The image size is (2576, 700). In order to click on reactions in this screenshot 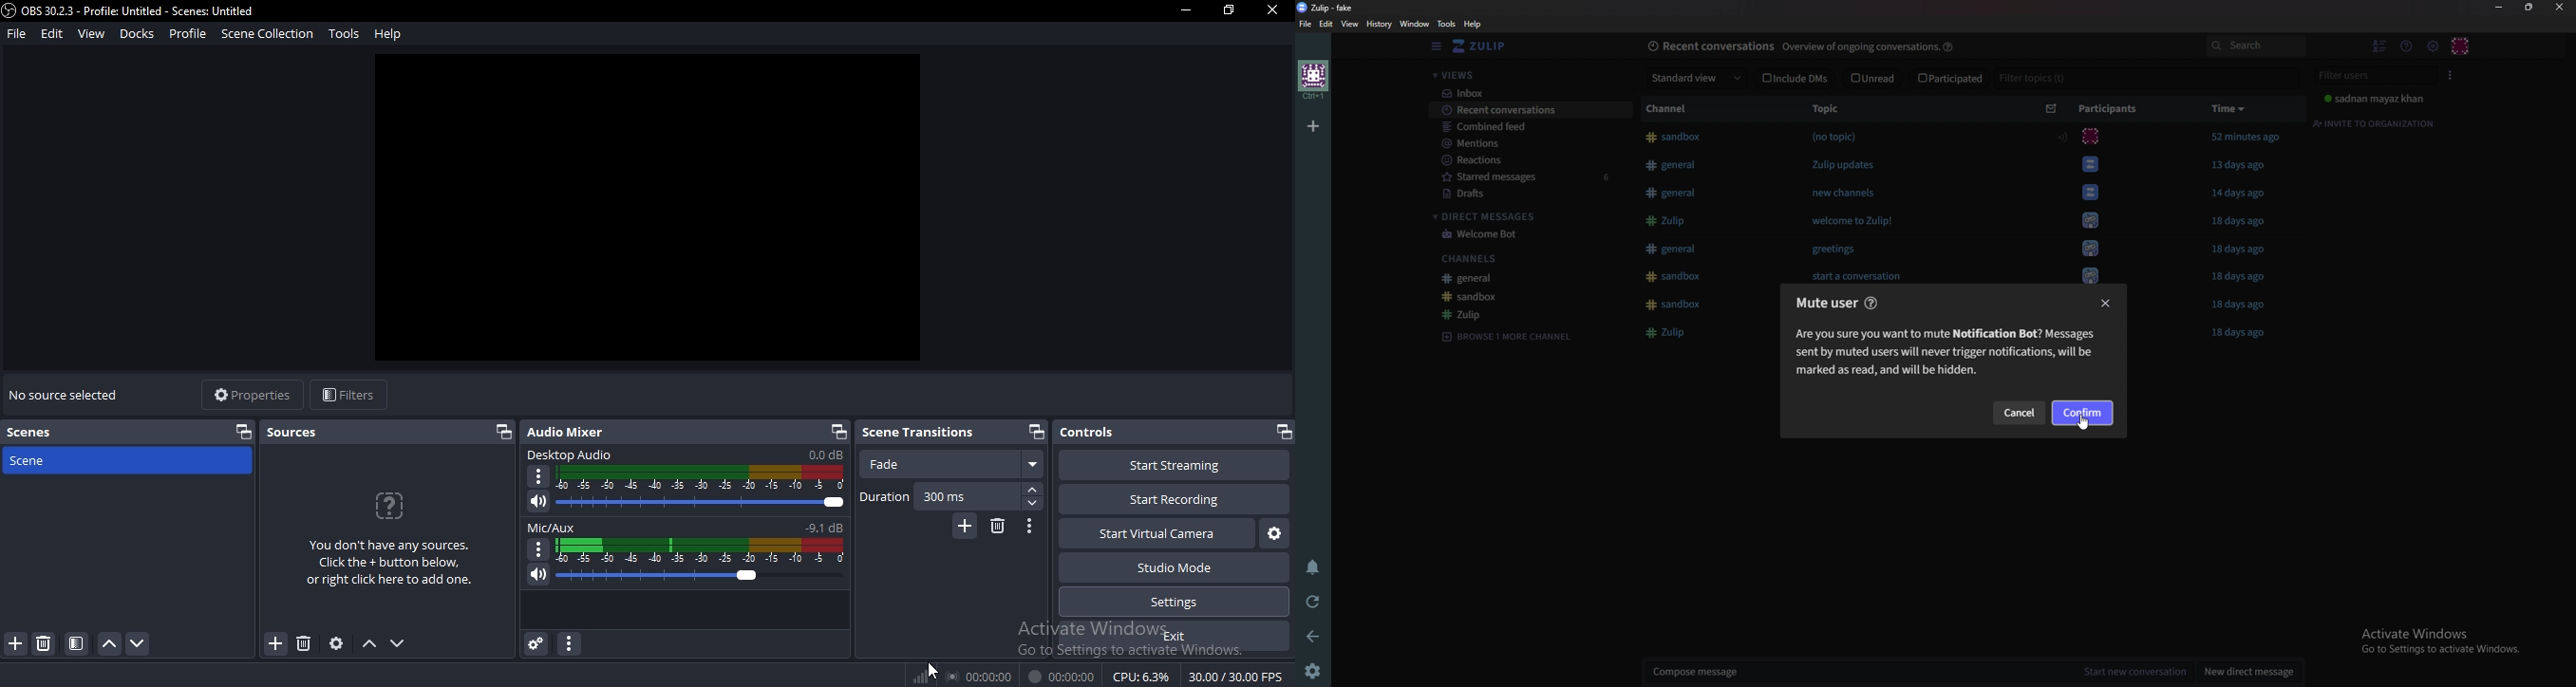, I will do `click(1519, 159)`.